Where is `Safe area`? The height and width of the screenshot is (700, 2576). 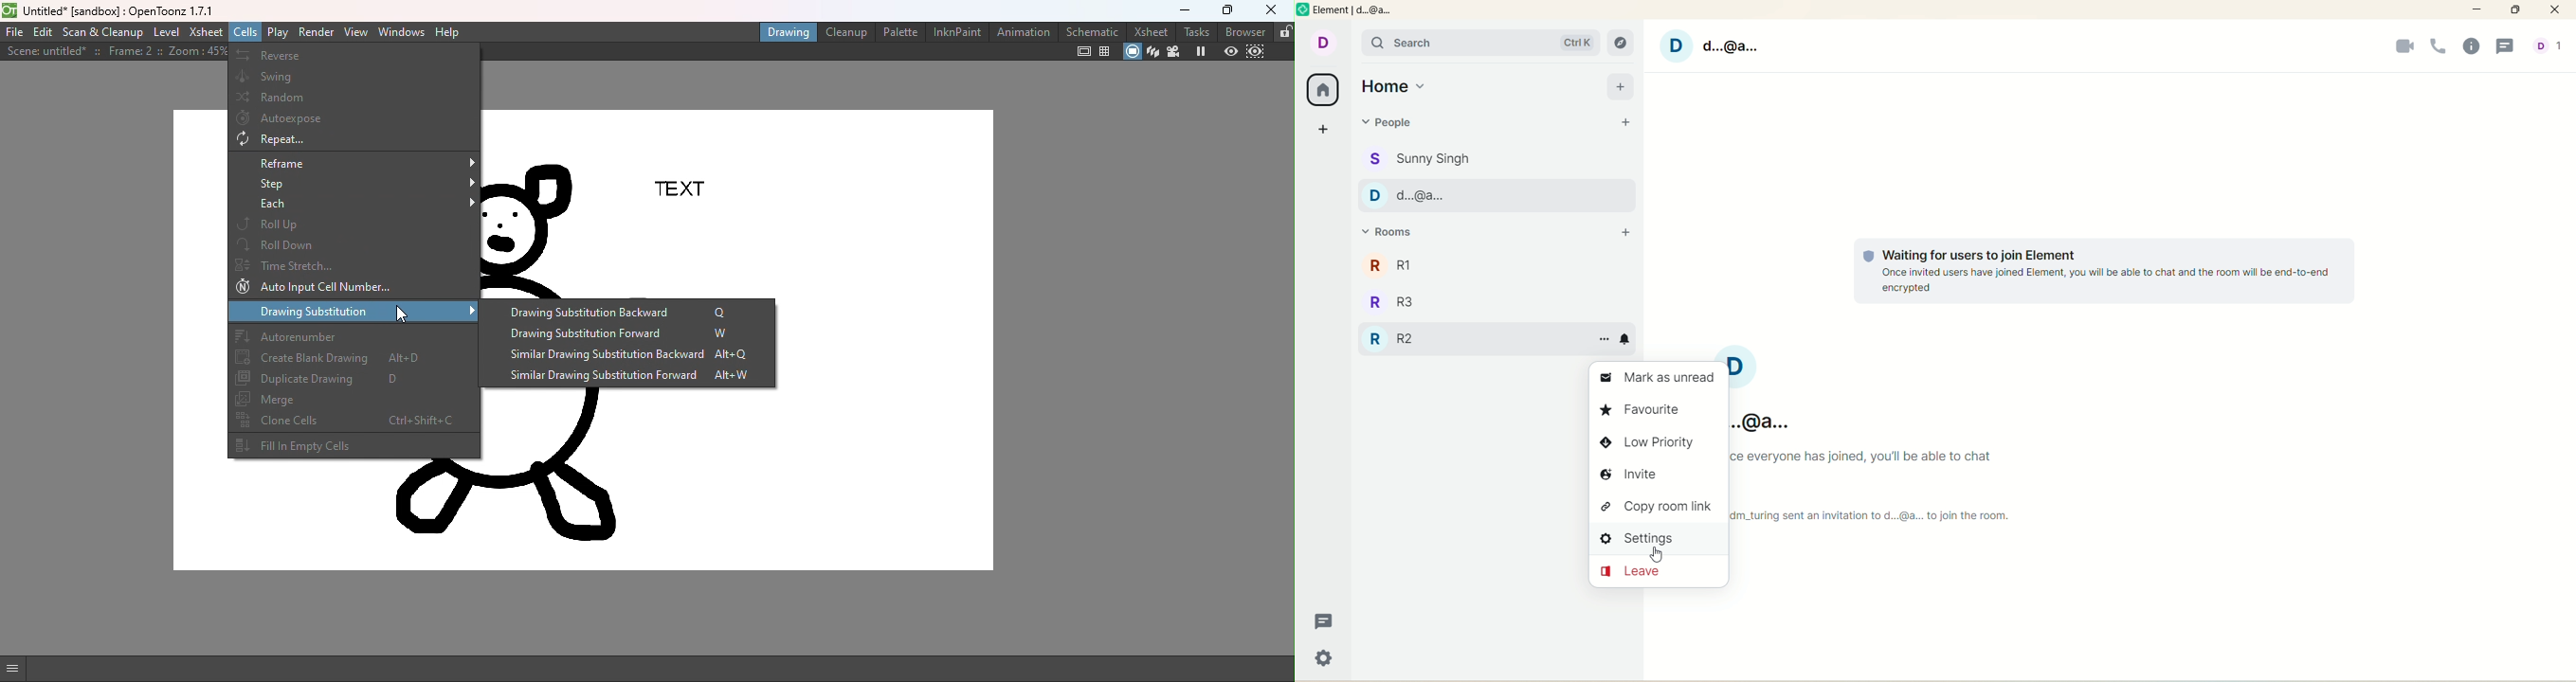 Safe area is located at coordinates (1081, 53).